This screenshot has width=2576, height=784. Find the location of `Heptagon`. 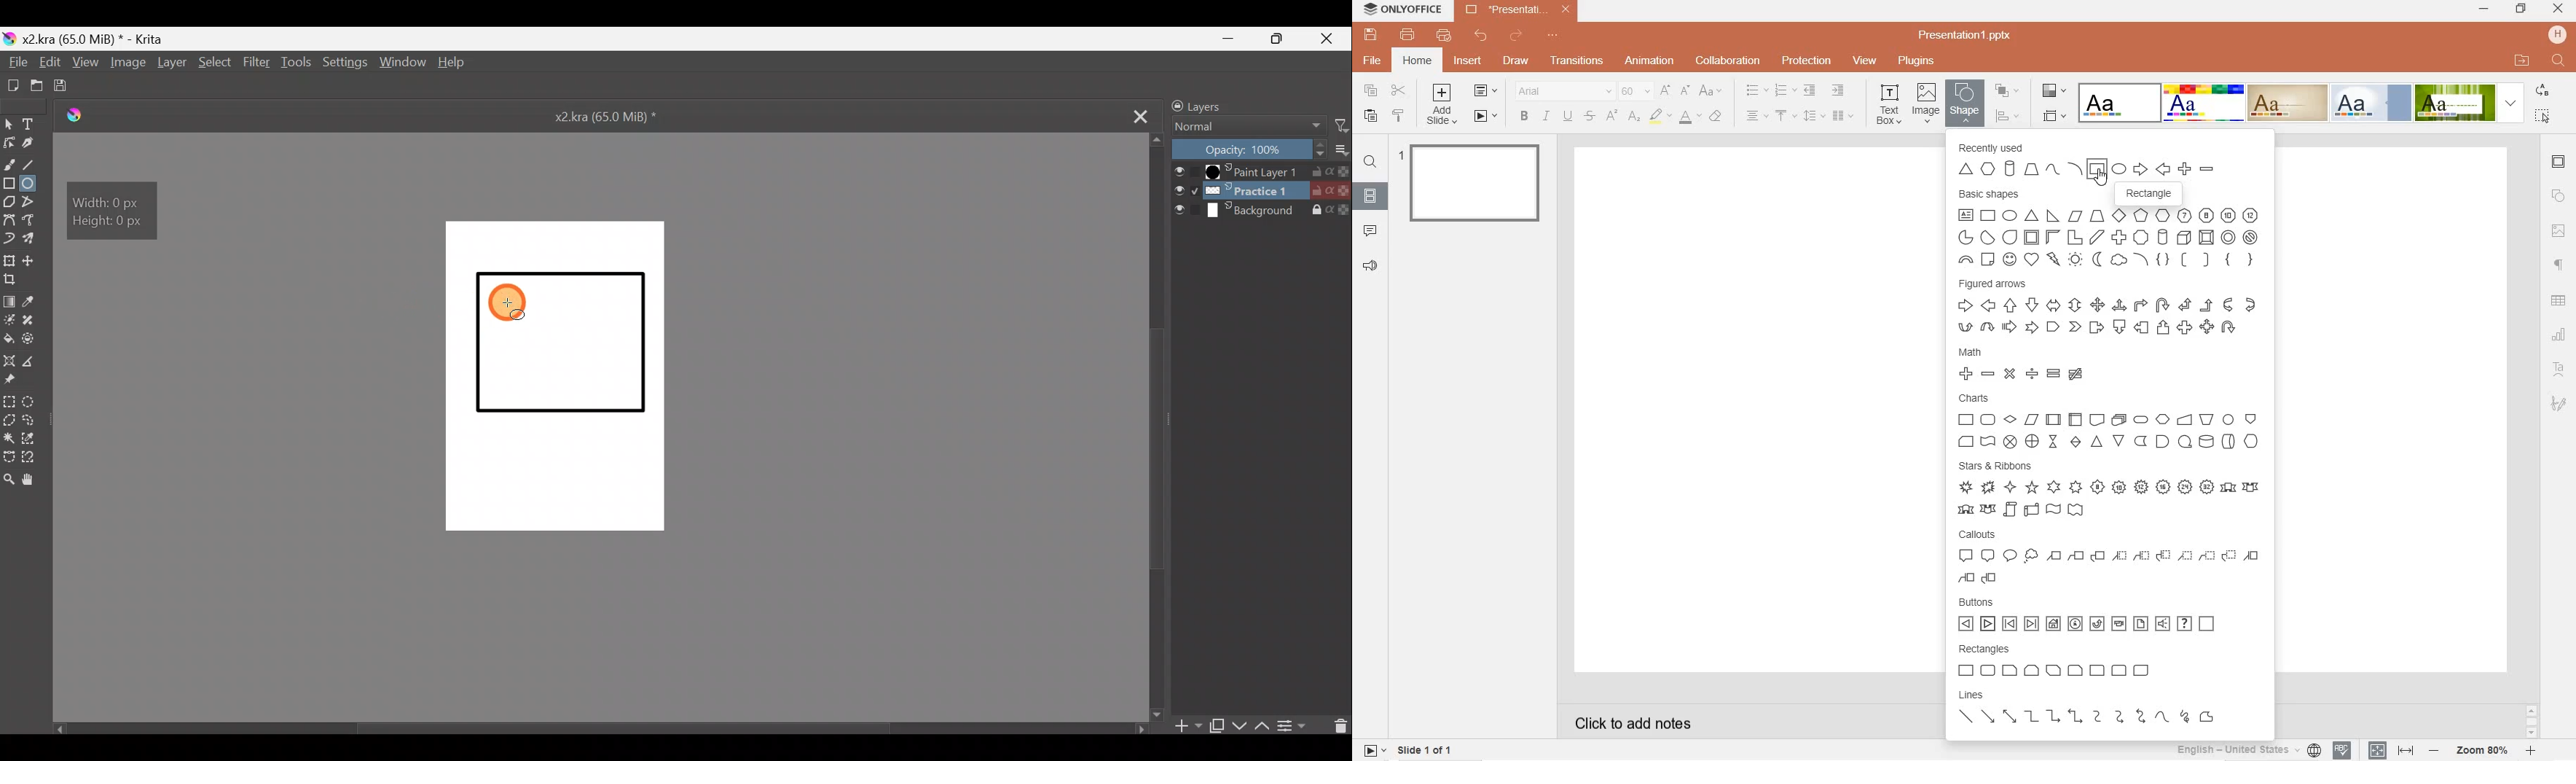

Heptagon is located at coordinates (2186, 217).